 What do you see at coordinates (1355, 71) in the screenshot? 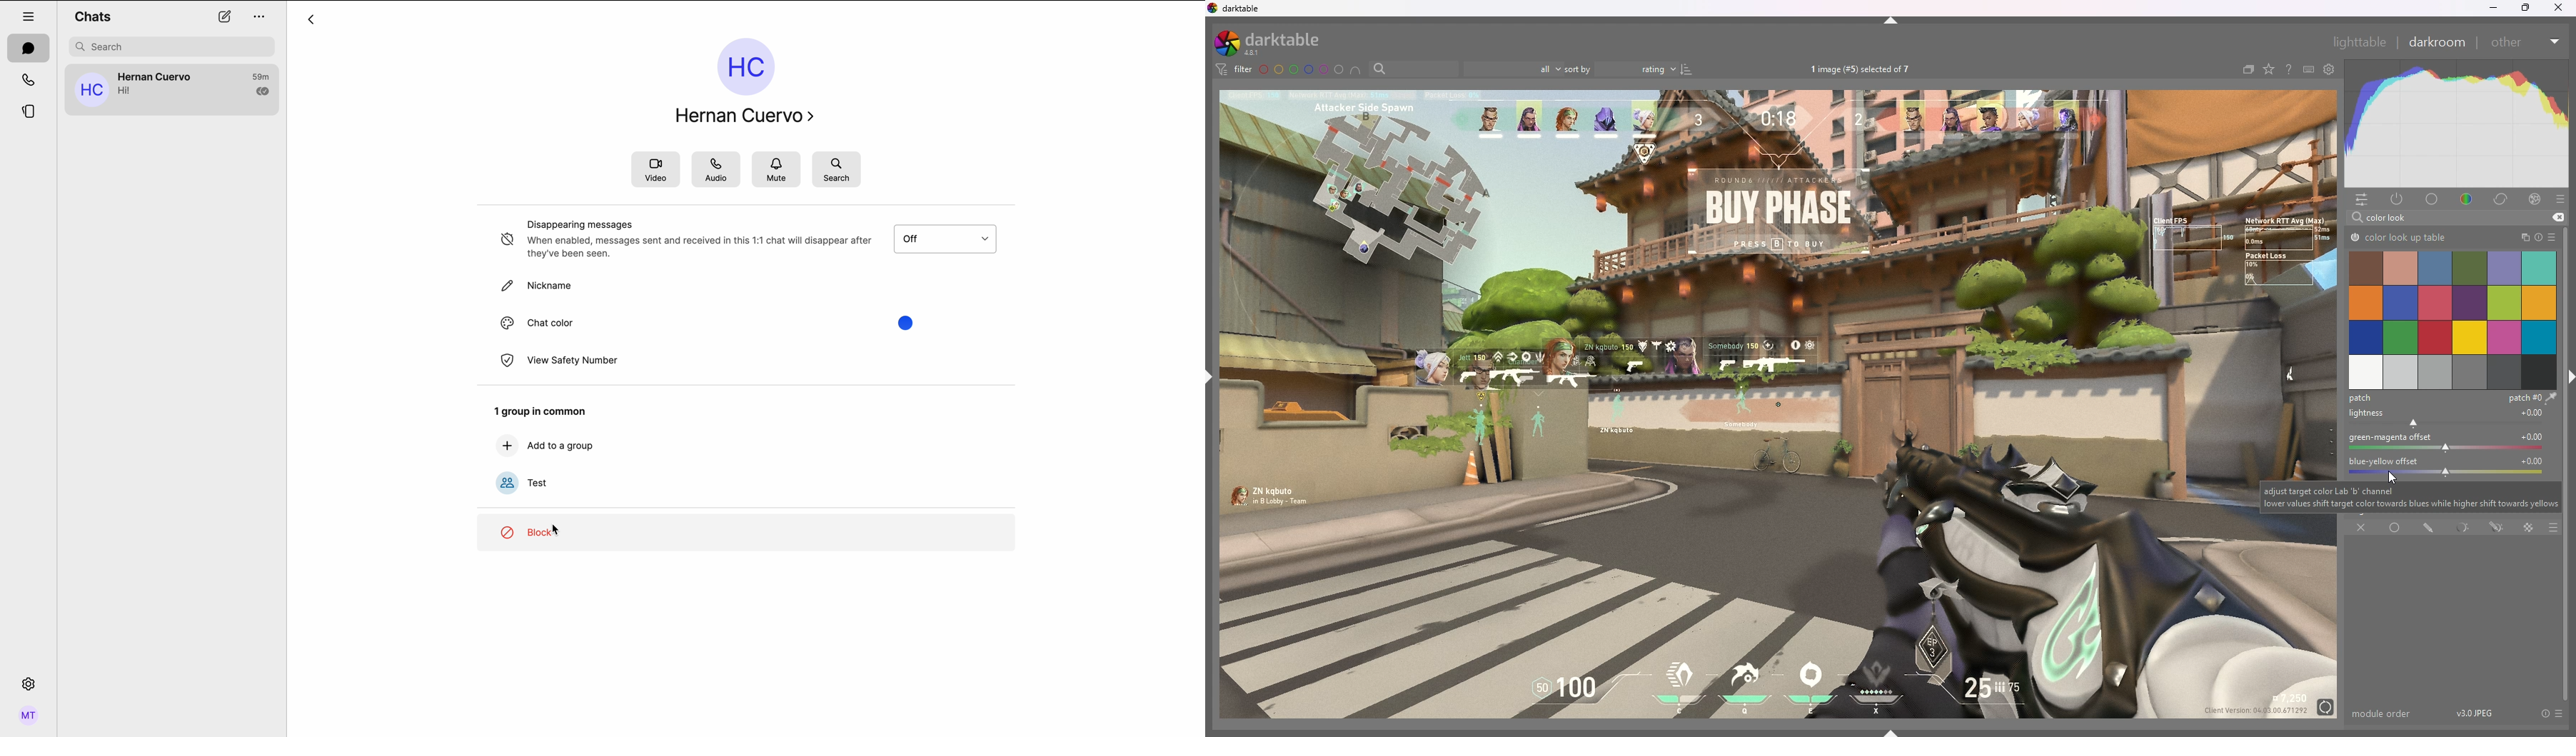
I see `include colors` at bounding box center [1355, 71].